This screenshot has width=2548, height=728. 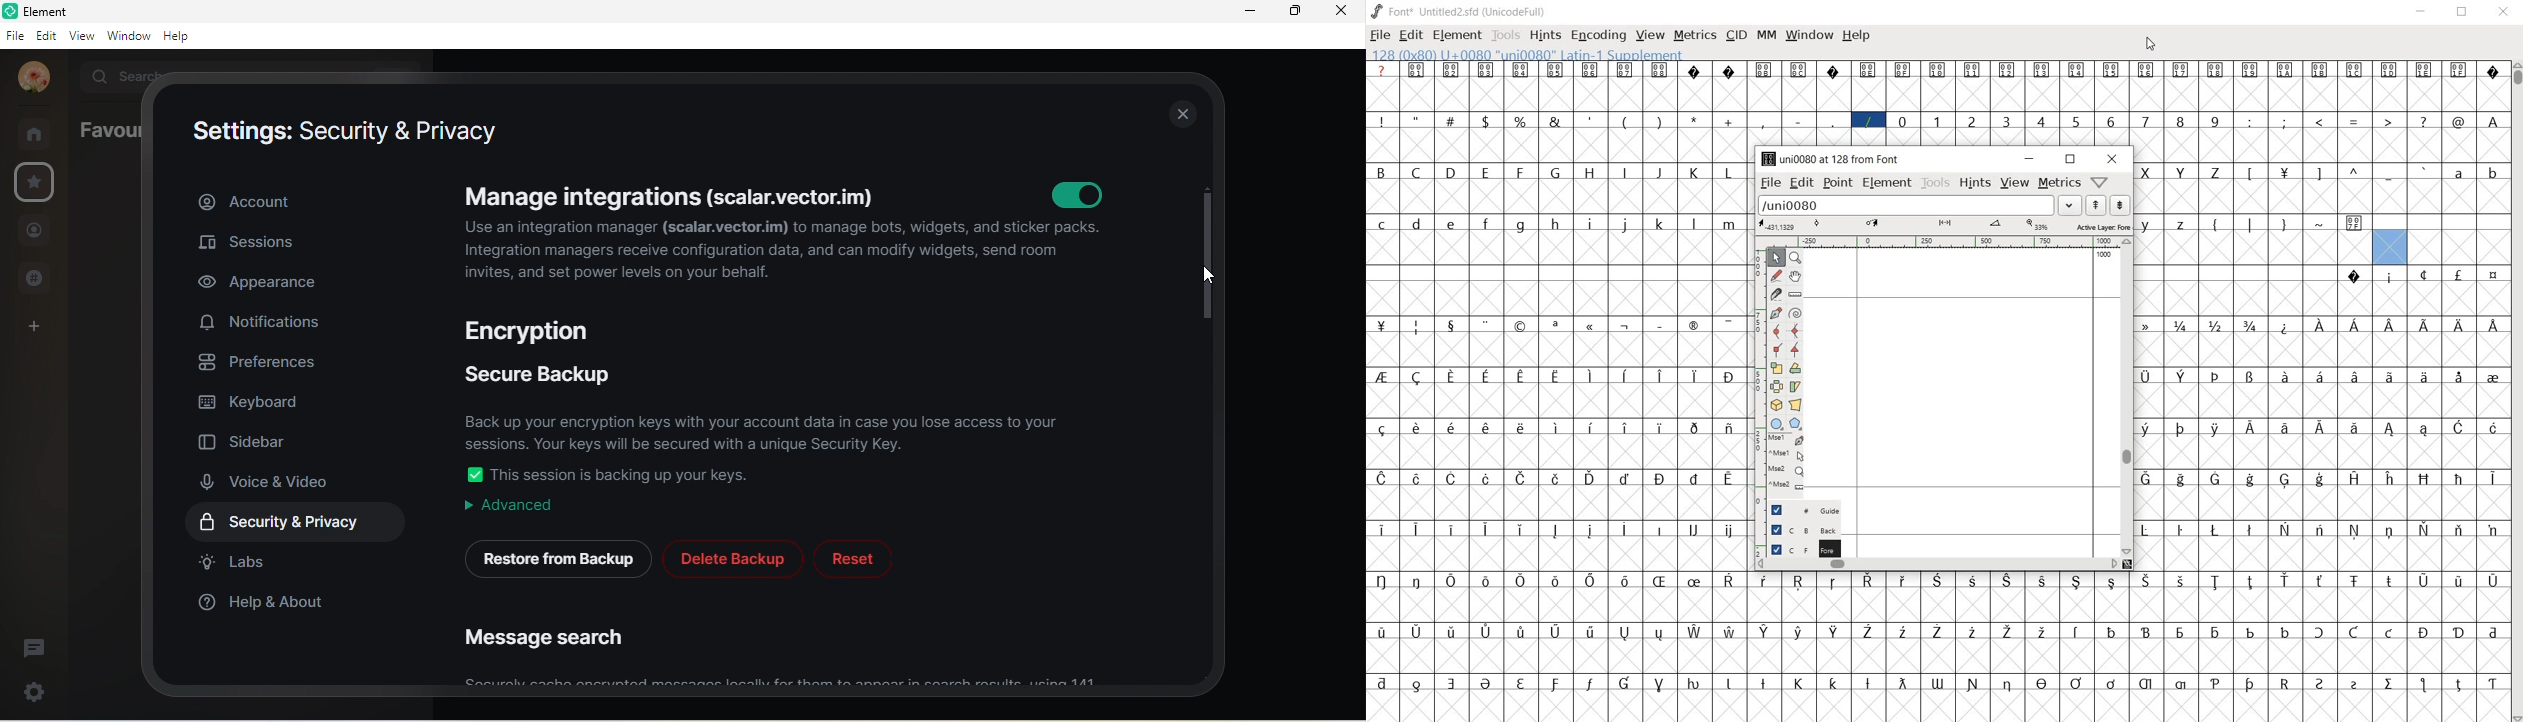 What do you see at coordinates (2389, 633) in the screenshot?
I see `glyph` at bounding box center [2389, 633].